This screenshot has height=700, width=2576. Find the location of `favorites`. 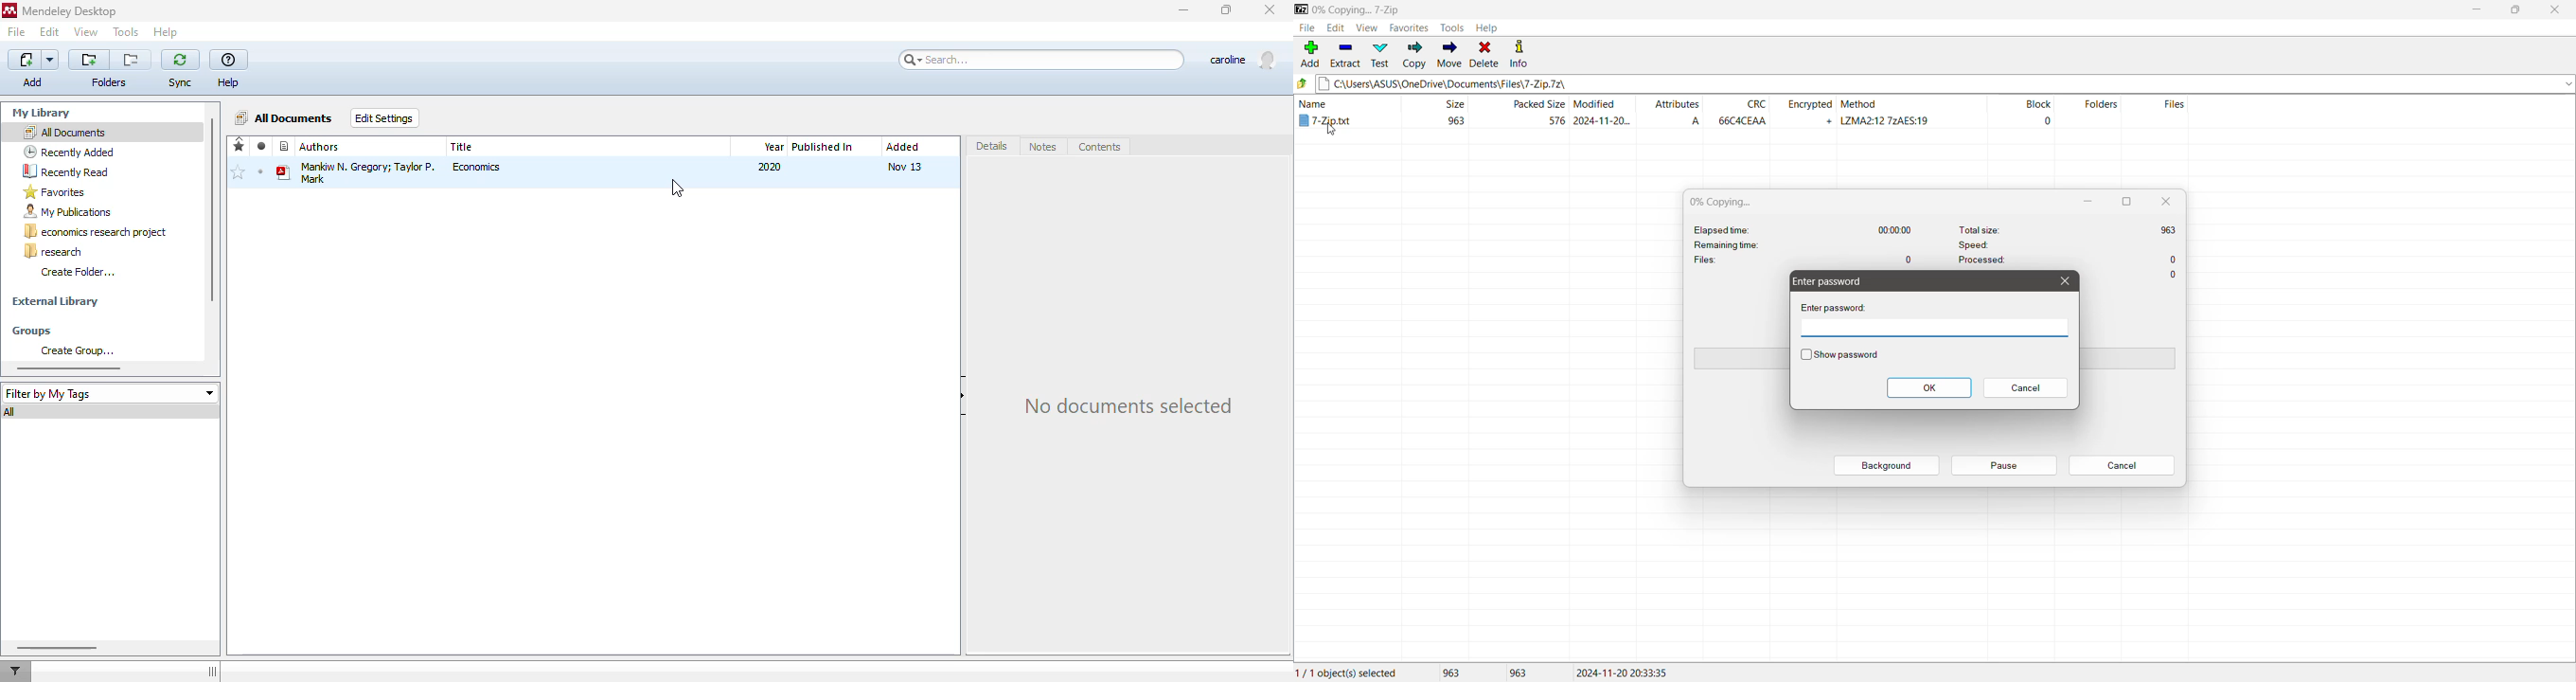

favorites is located at coordinates (54, 192).